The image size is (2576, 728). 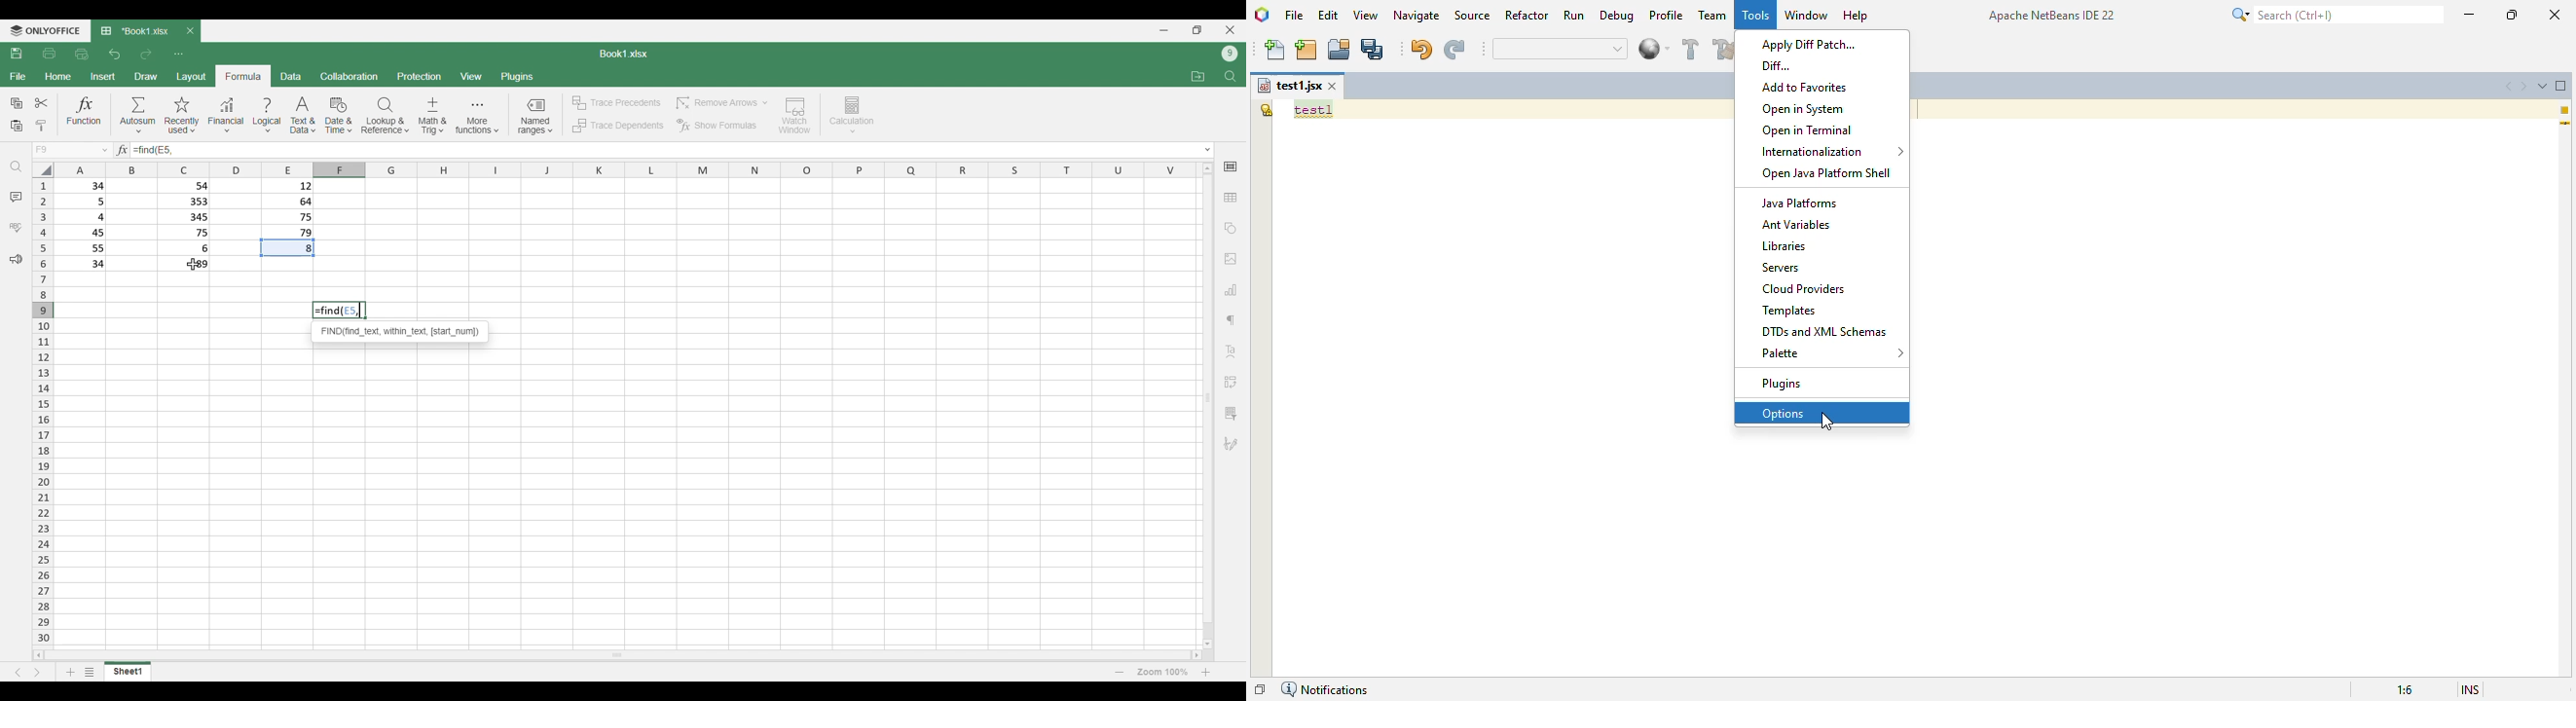 I want to click on servers, so click(x=1781, y=267).